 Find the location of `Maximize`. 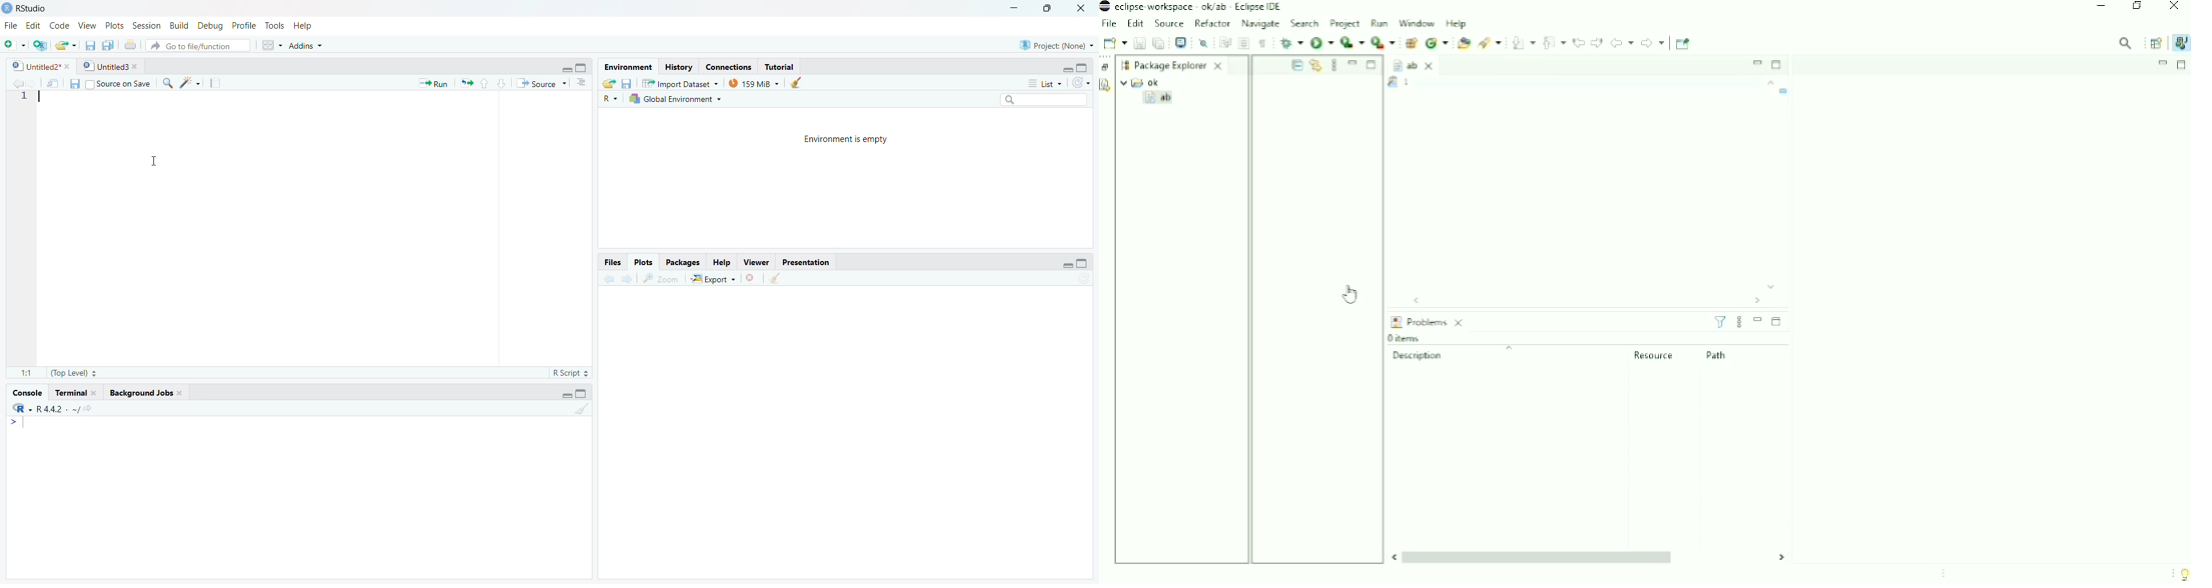

Maximize is located at coordinates (1776, 321).